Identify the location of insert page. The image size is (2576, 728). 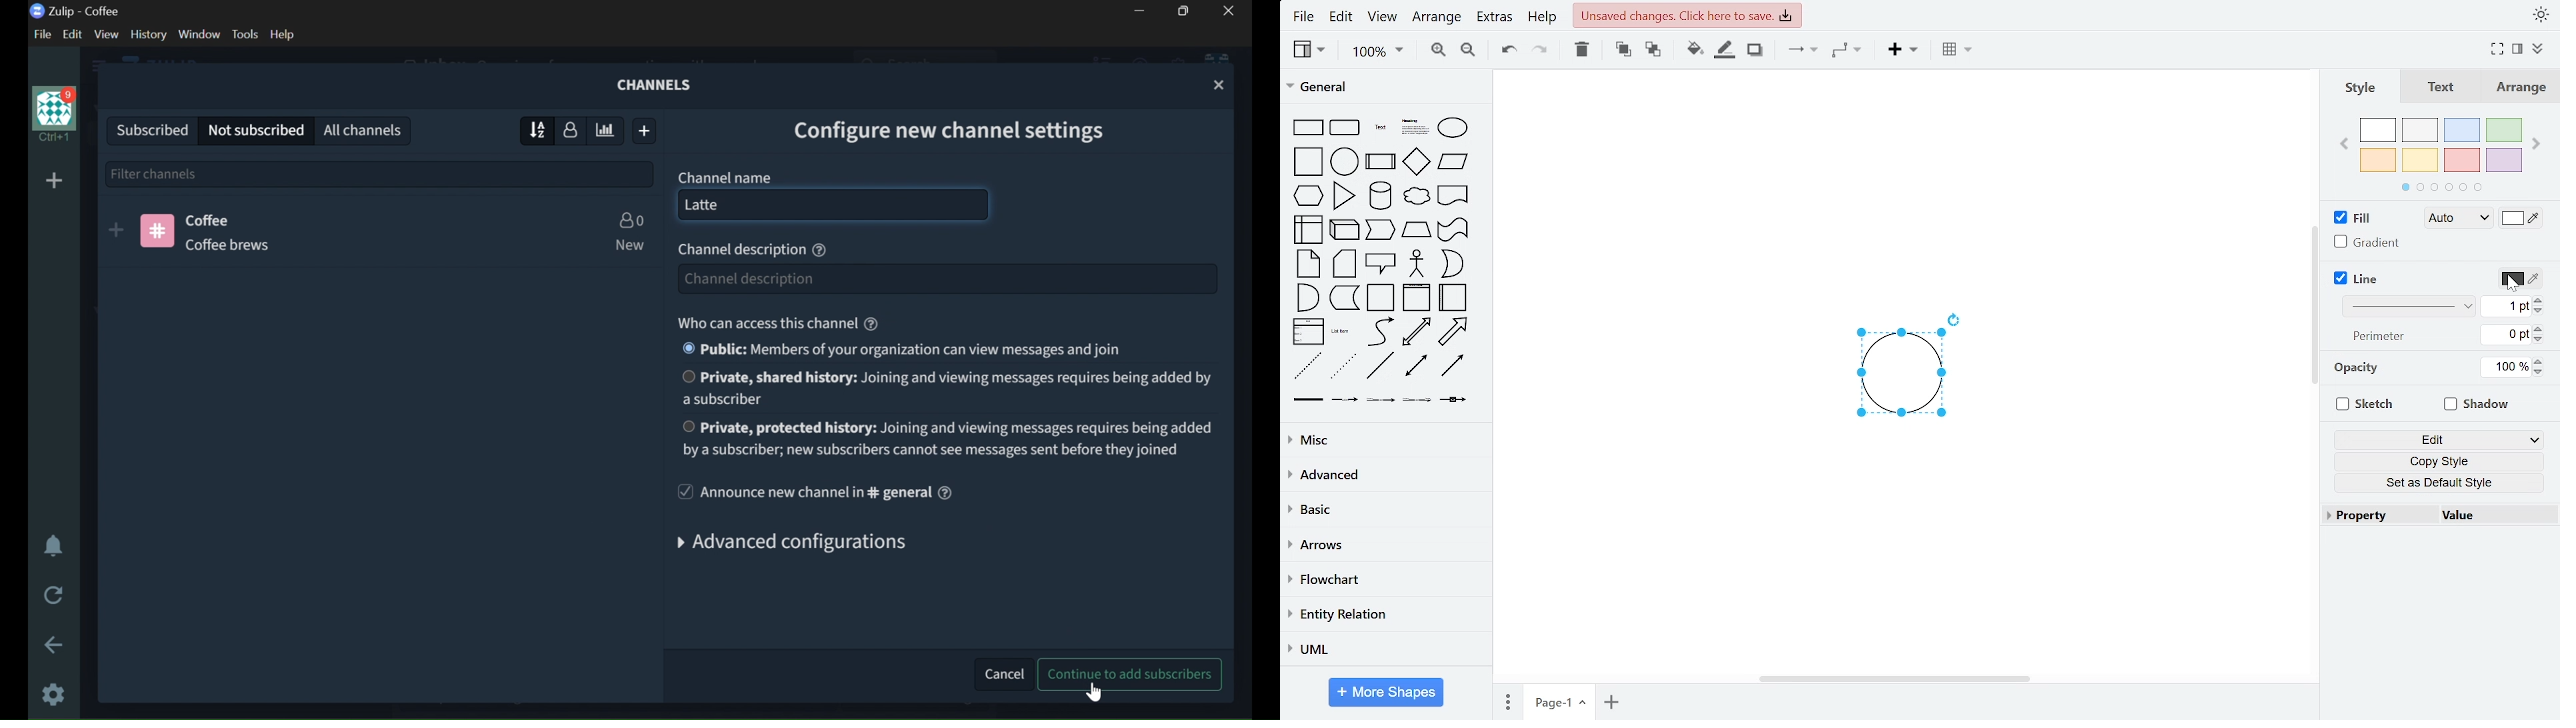
(1612, 700).